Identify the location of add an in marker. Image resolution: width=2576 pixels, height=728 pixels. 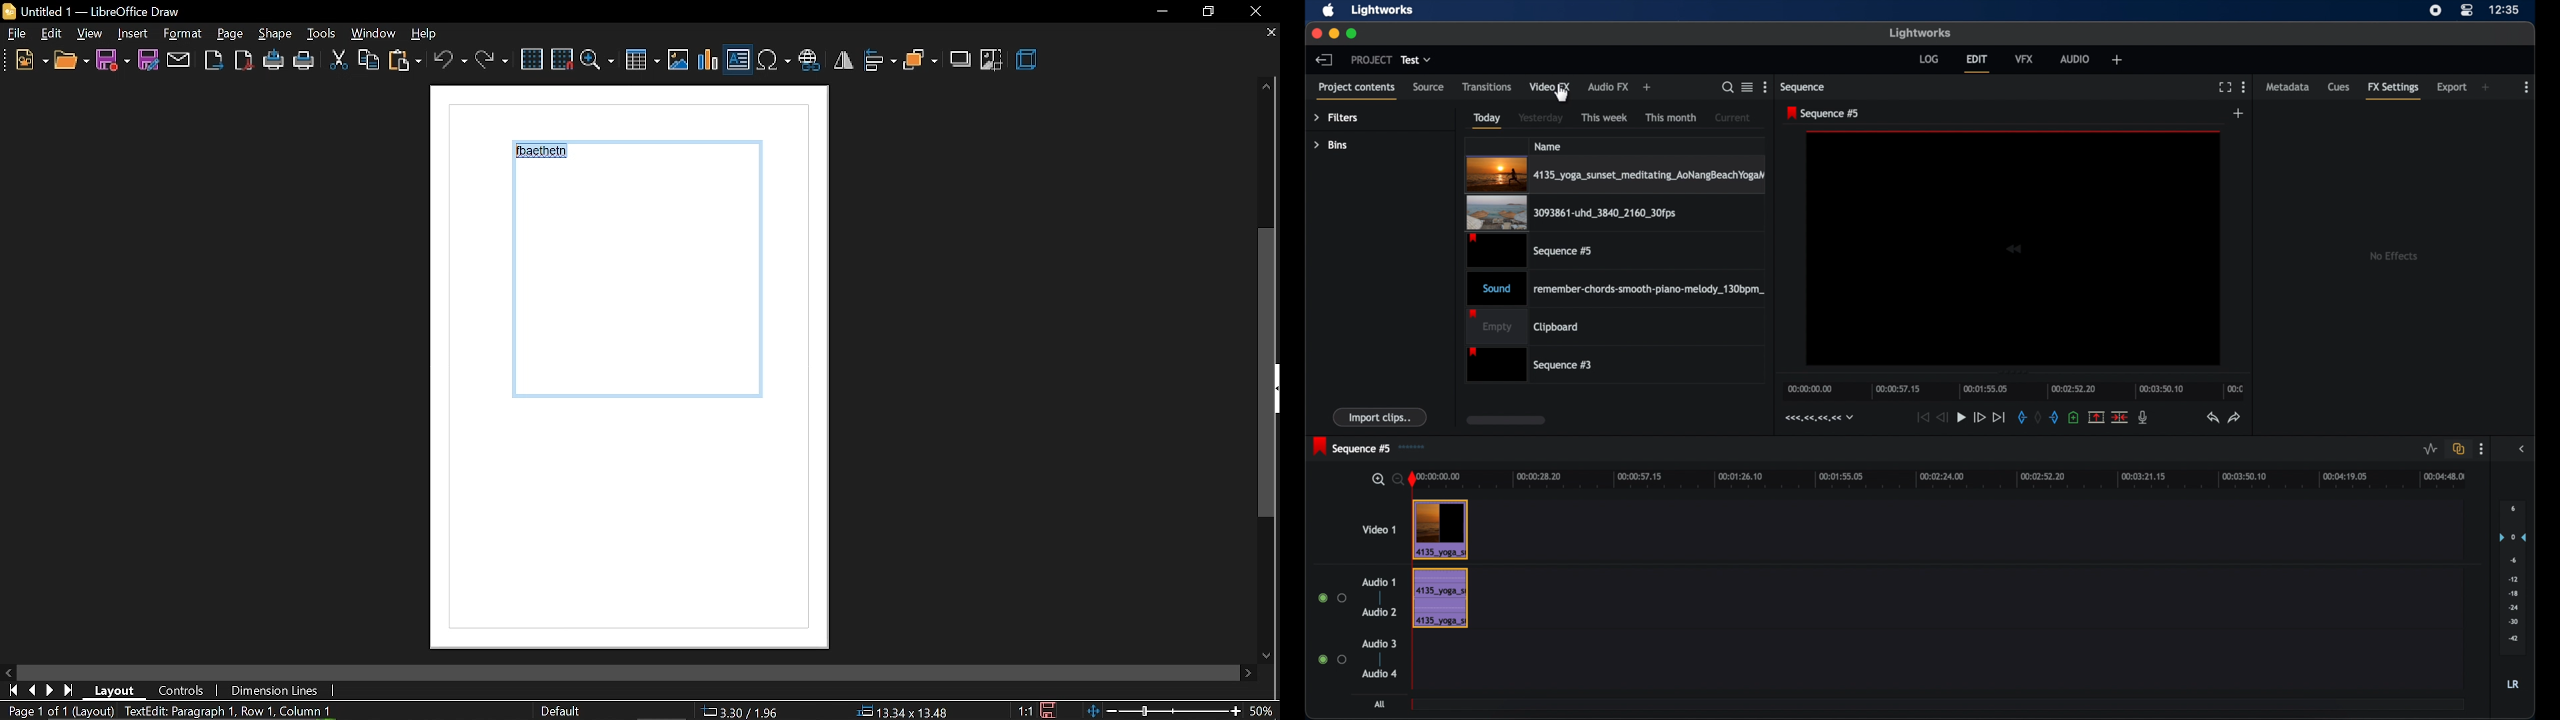
(2021, 417).